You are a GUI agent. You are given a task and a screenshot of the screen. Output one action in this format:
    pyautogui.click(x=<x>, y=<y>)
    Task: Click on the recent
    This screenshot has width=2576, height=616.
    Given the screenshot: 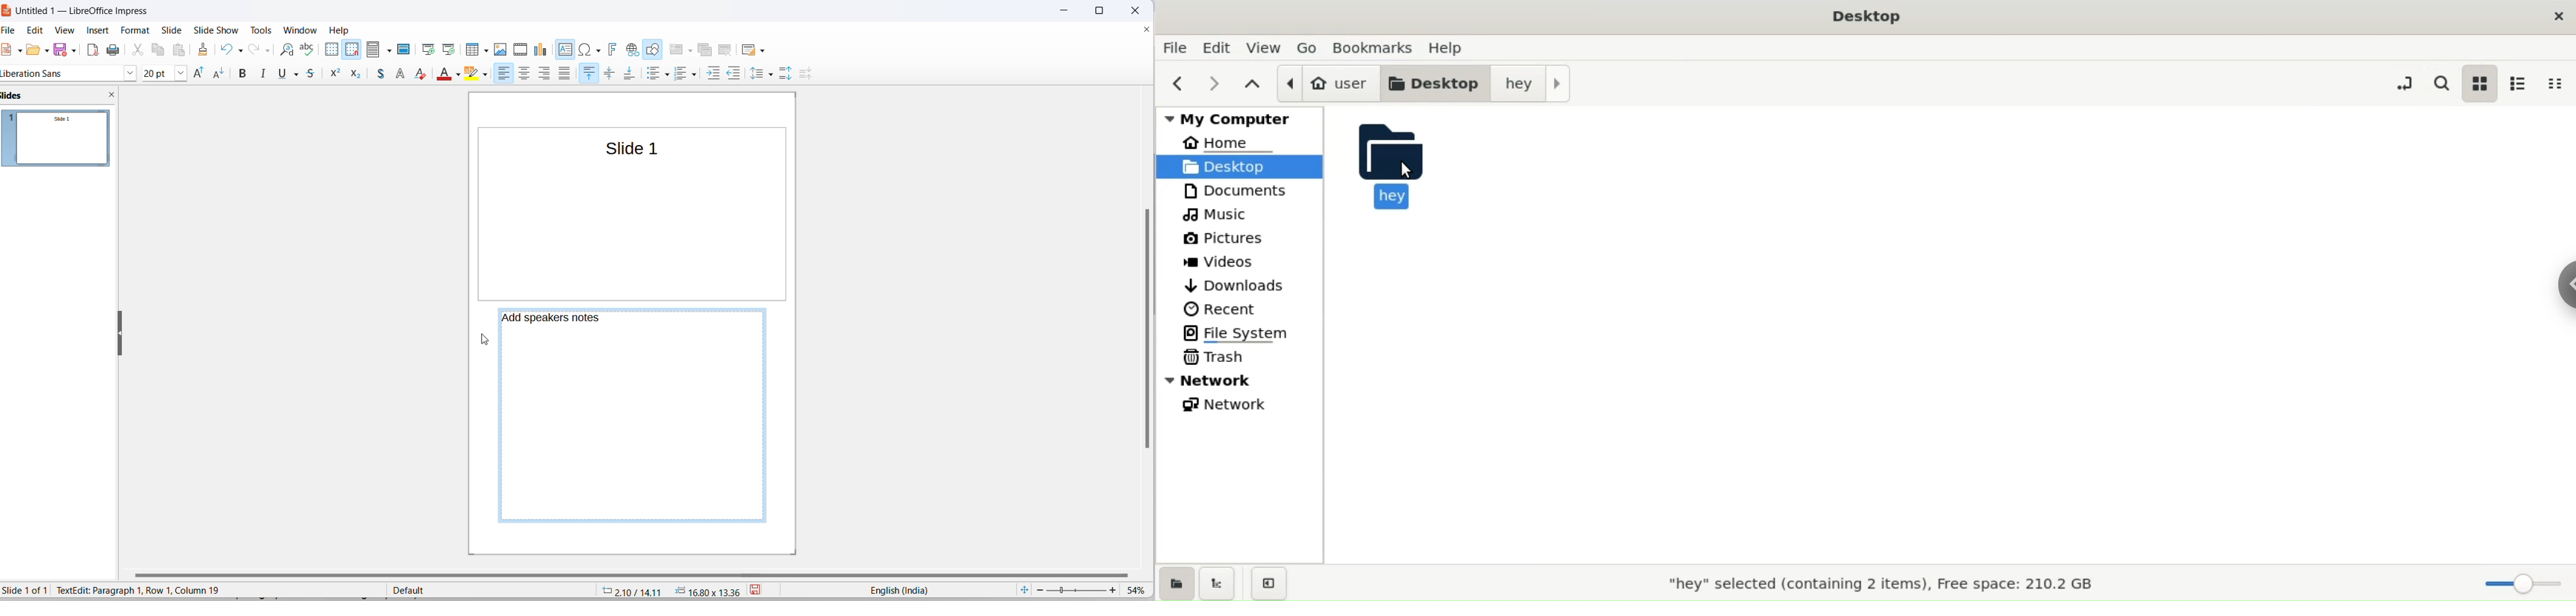 What is the action you would take?
    pyautogui.click(x=1220, y=308)
    